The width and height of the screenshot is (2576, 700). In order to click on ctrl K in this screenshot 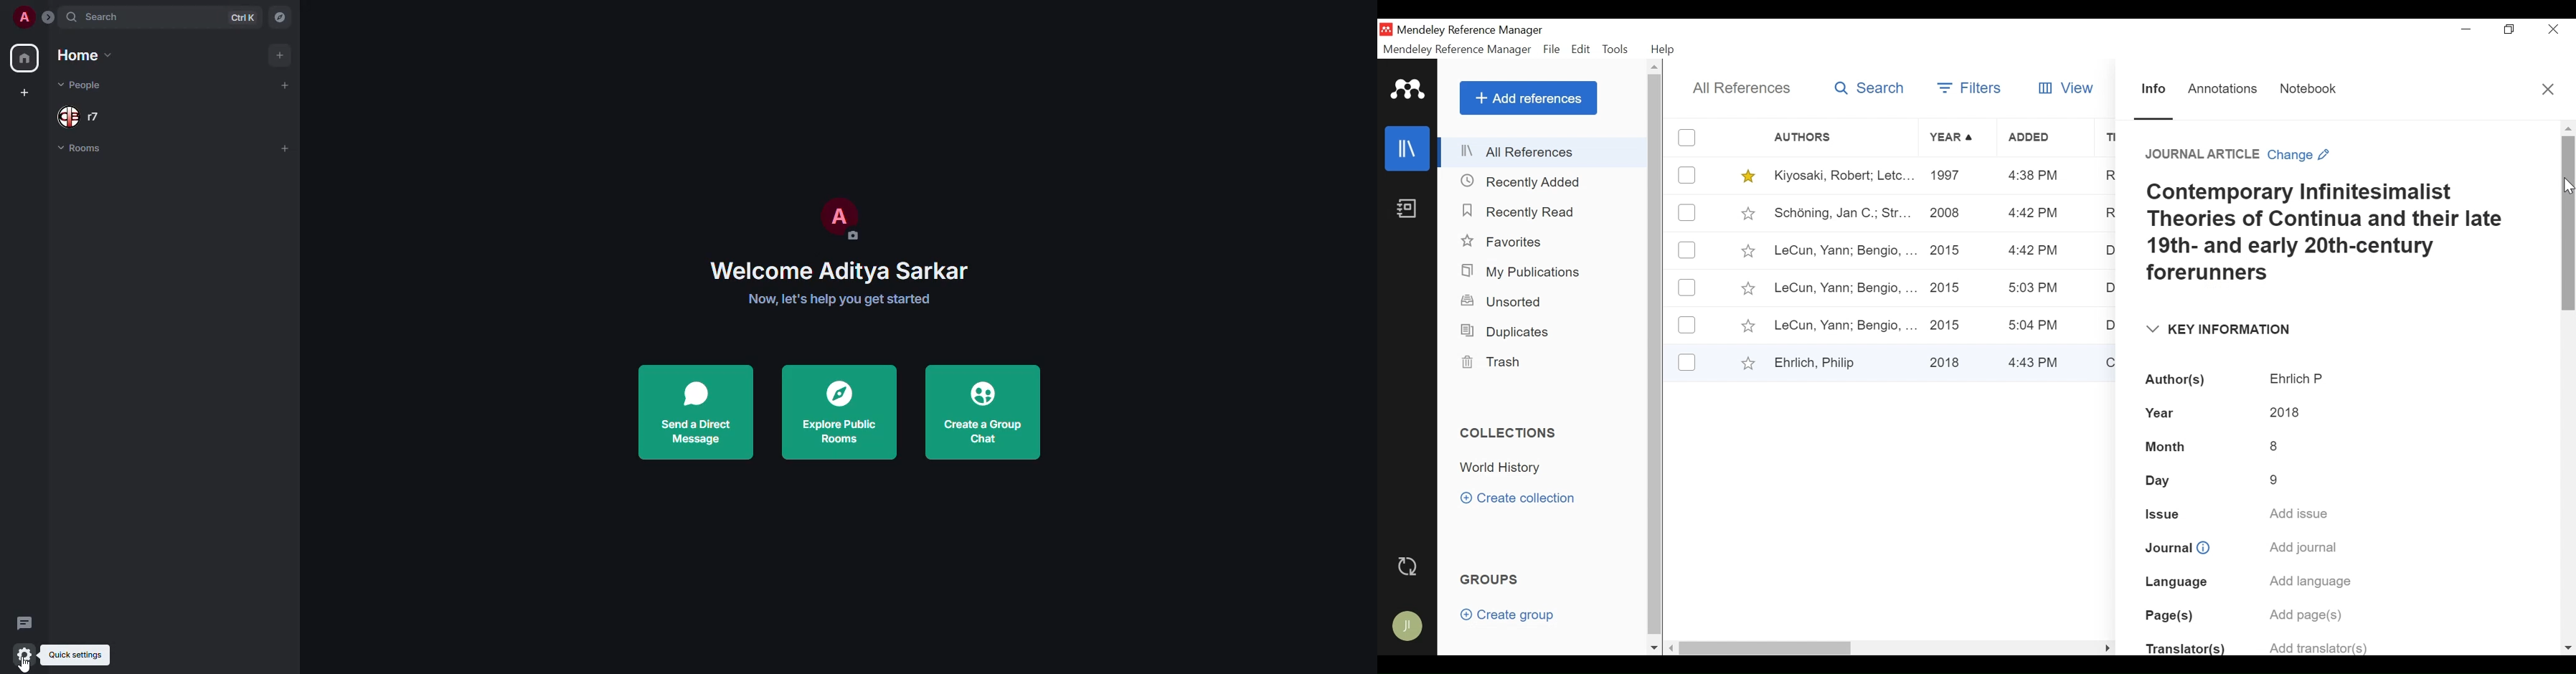, I will do `click(244, 18)`.